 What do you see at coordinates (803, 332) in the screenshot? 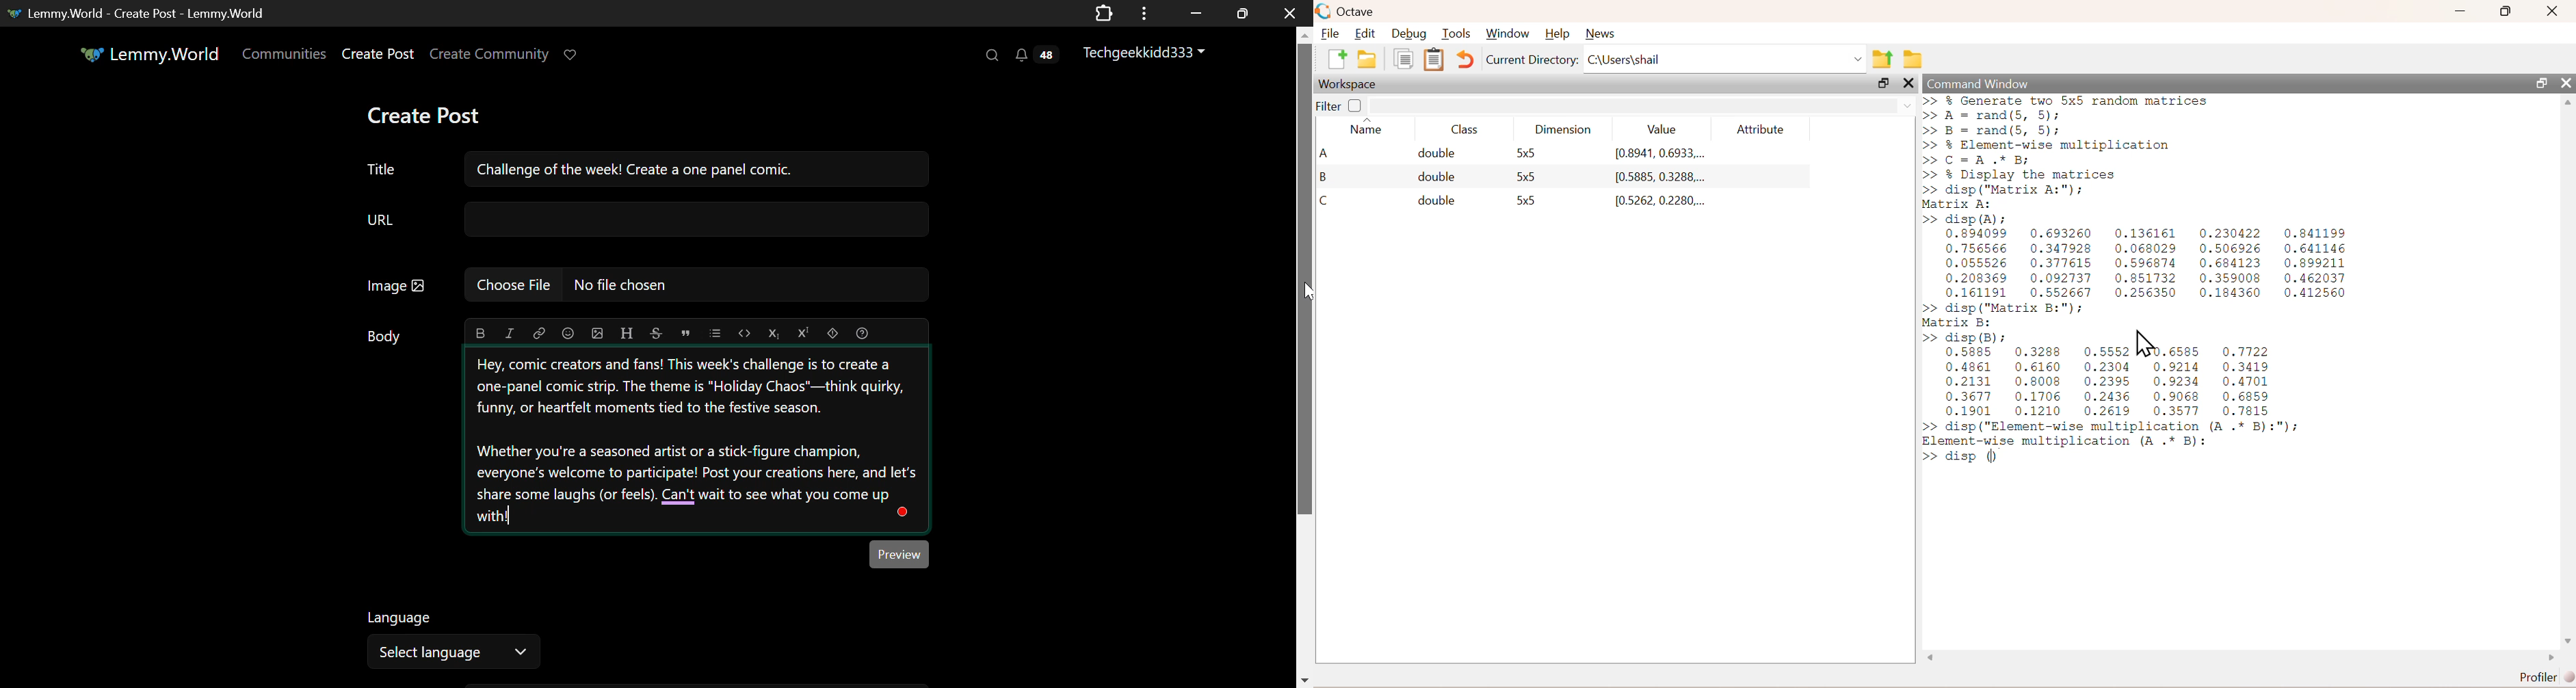
I see `Superscript` at bounding box center [803, 332].